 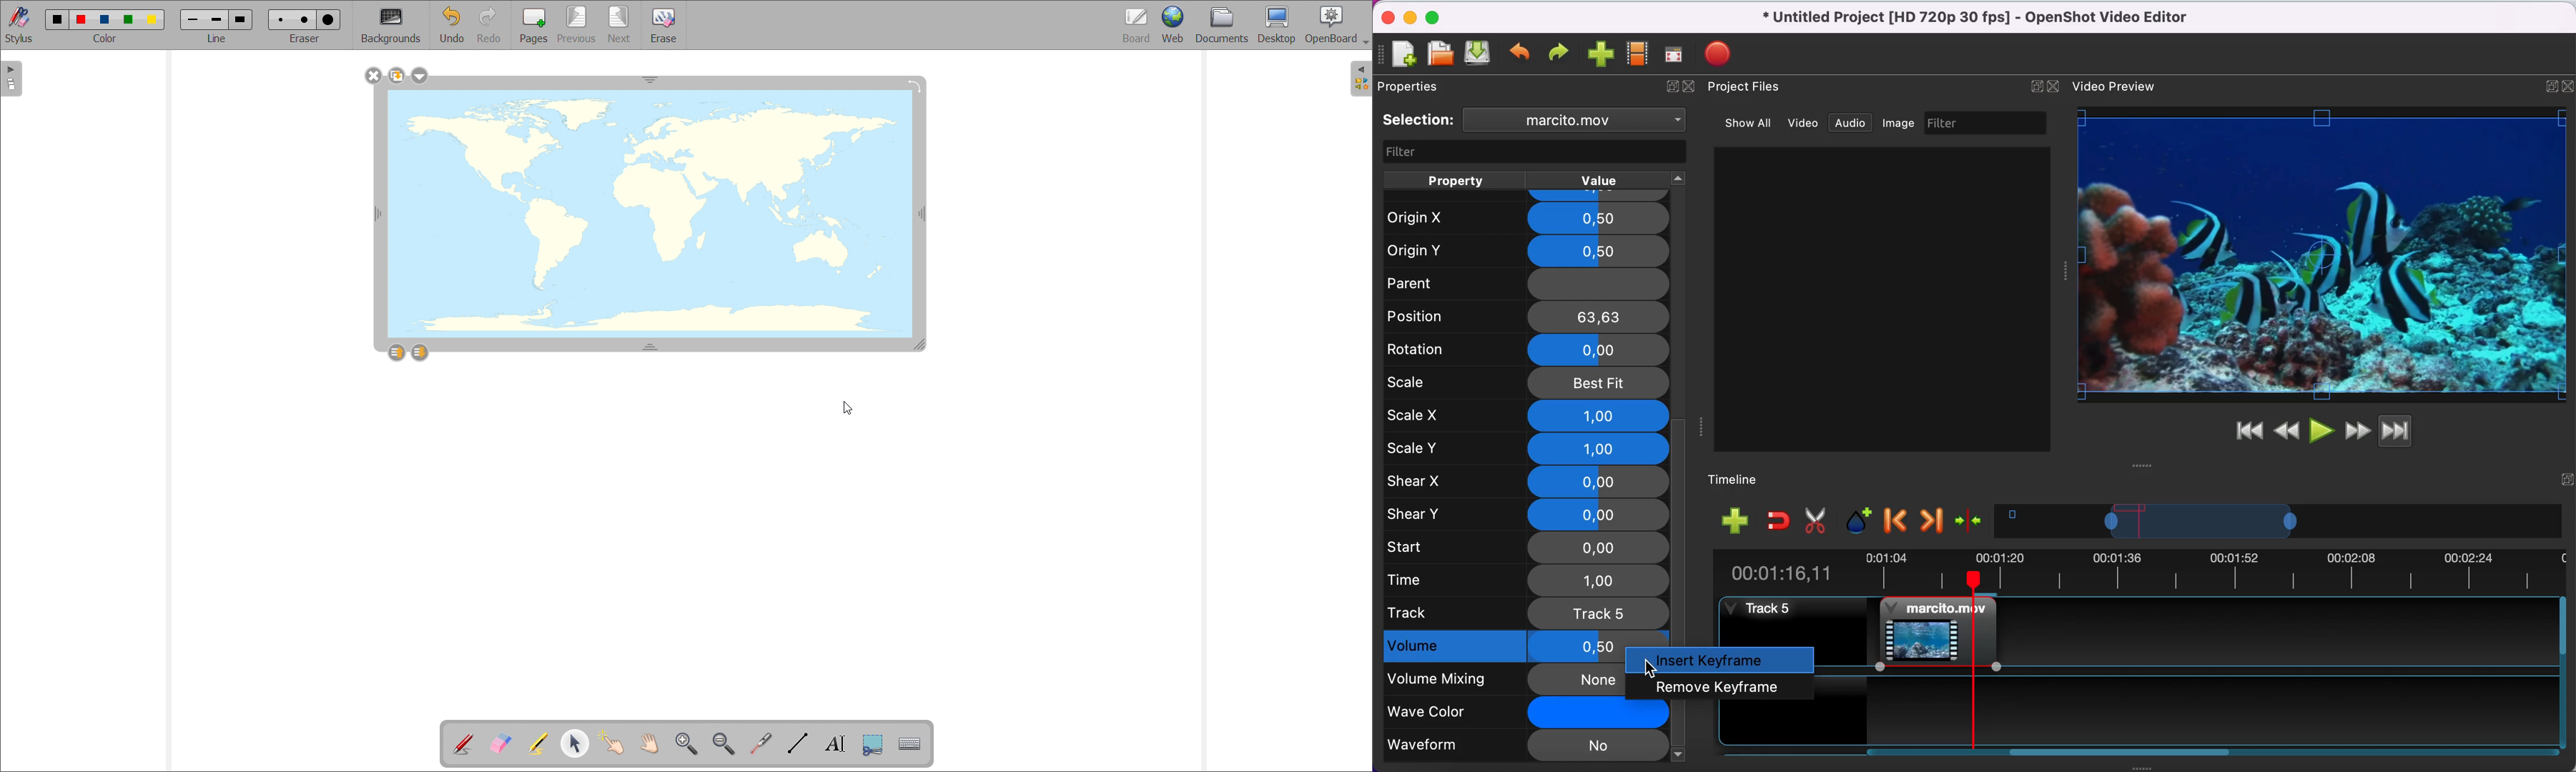 I want to click on small, so click(x=192, y=21).